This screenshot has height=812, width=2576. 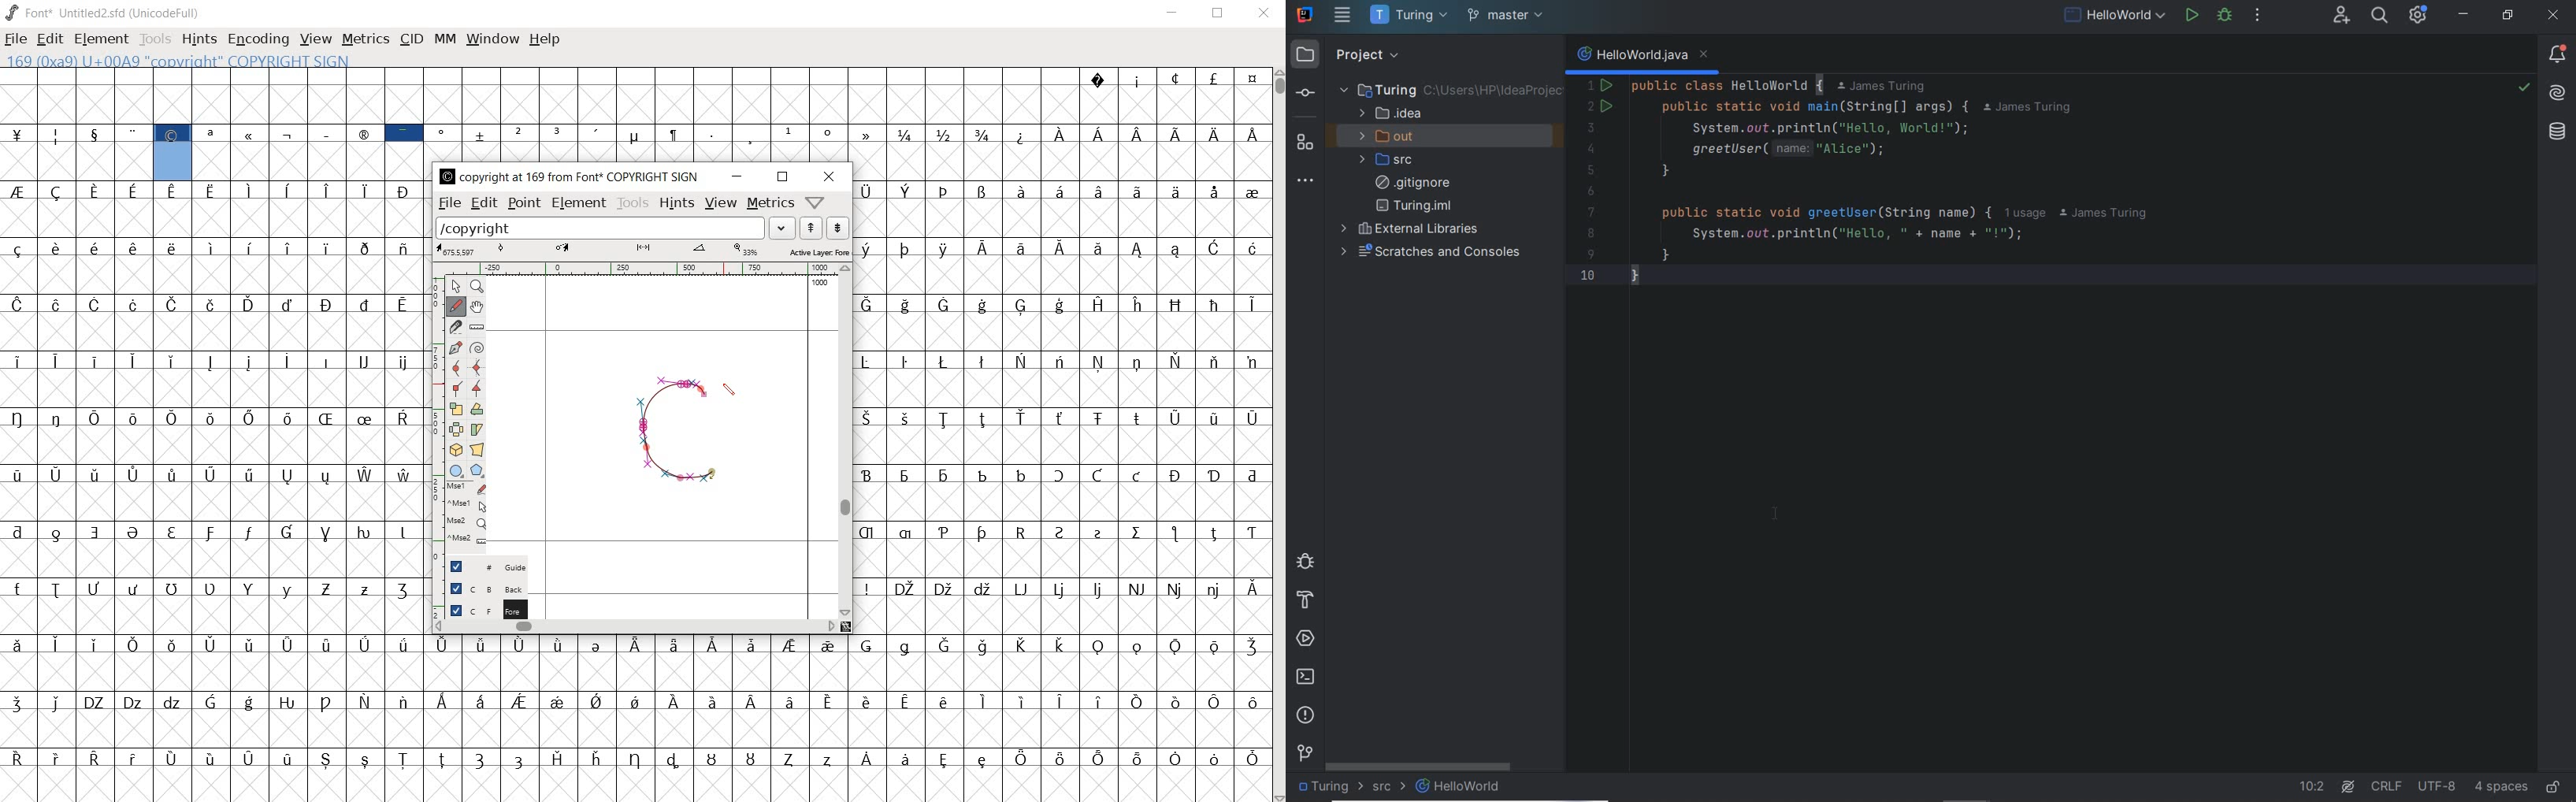 I want to click on show the next word on the list, so click(x=810, y=228).